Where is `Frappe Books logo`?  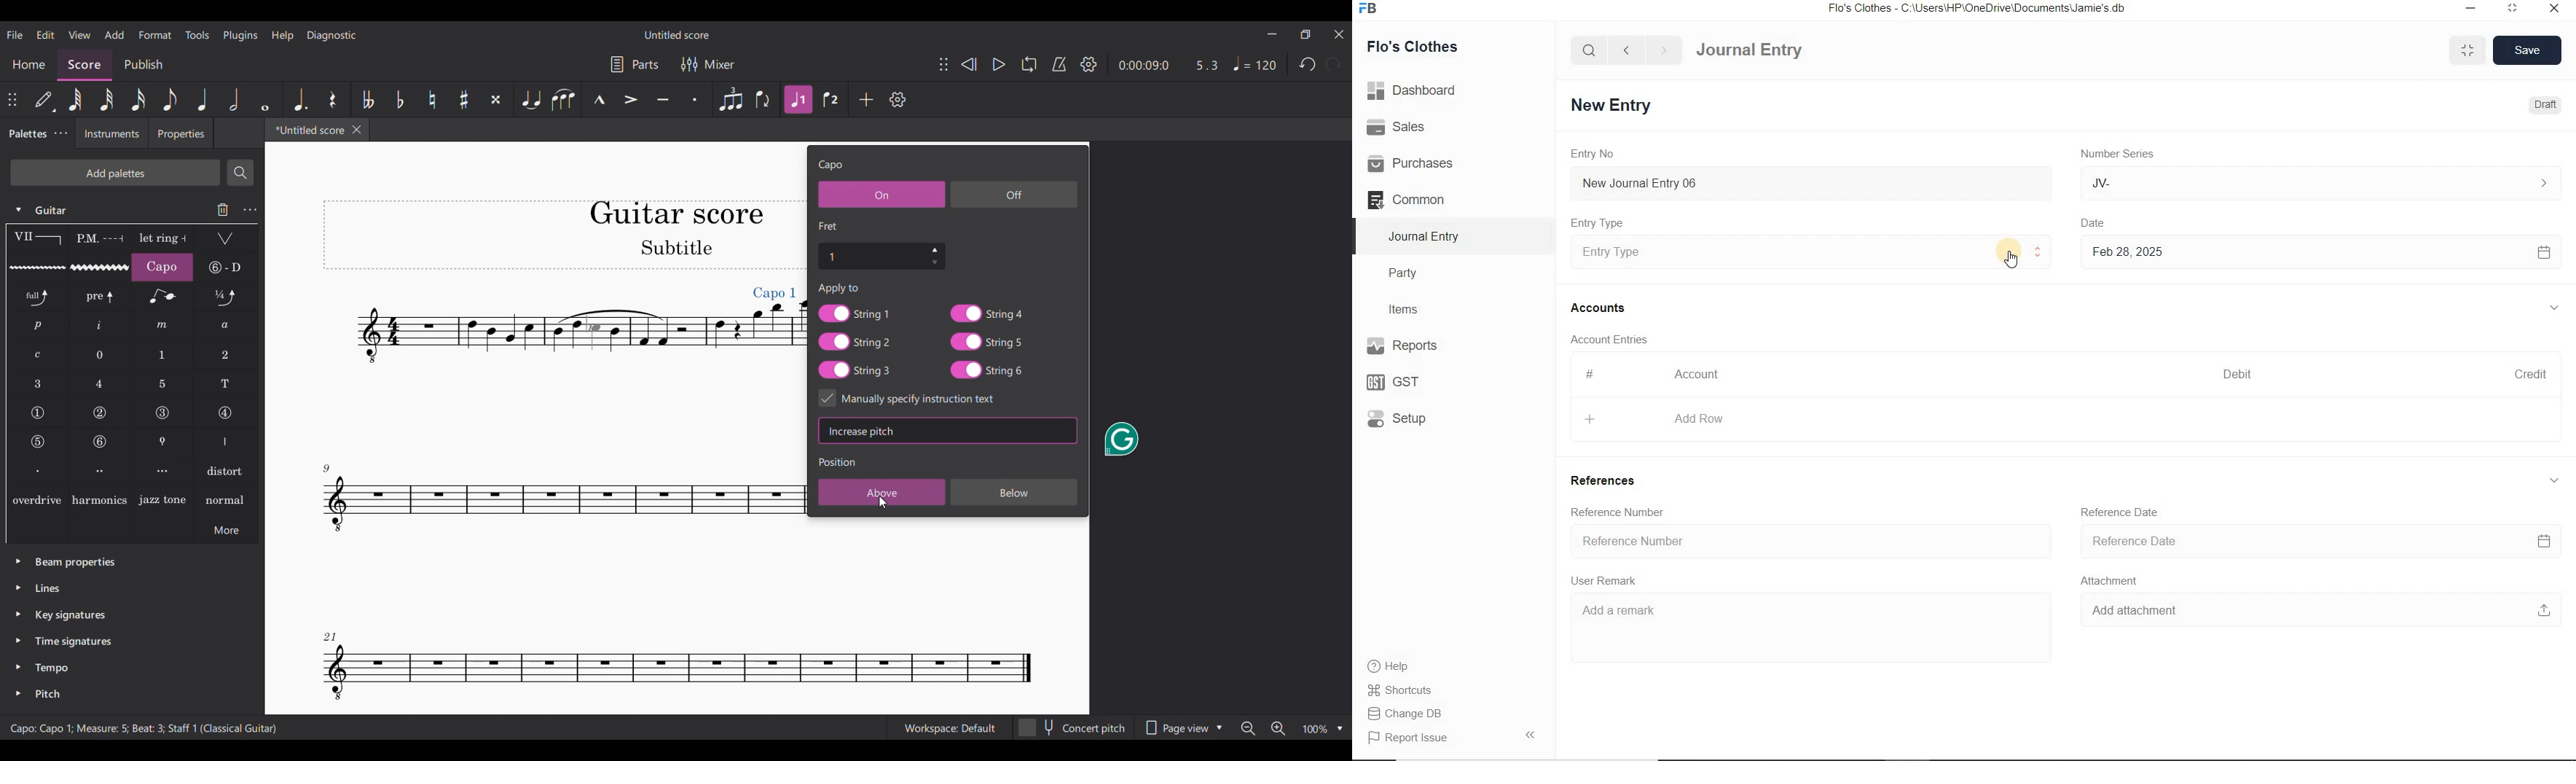
Frappe Books logo is located at coordinates (1371, 10).